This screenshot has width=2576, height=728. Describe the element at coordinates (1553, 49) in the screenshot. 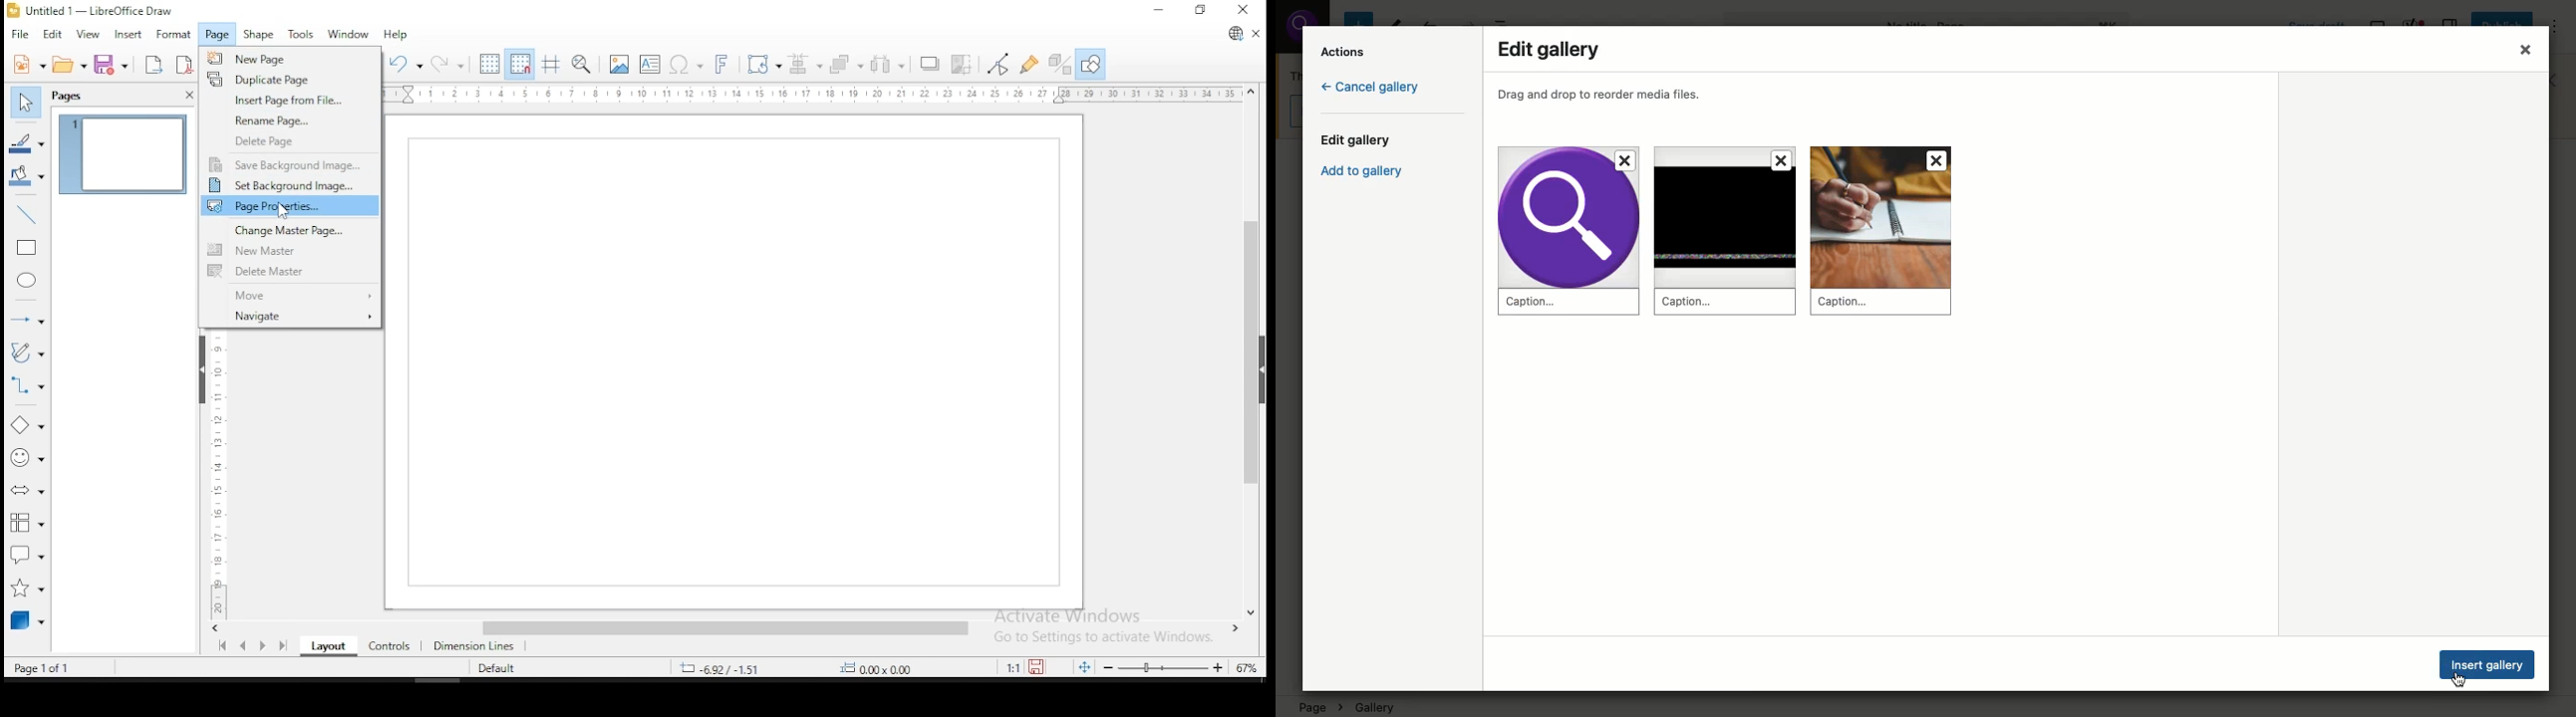

I see `Edit gallery` at that location.